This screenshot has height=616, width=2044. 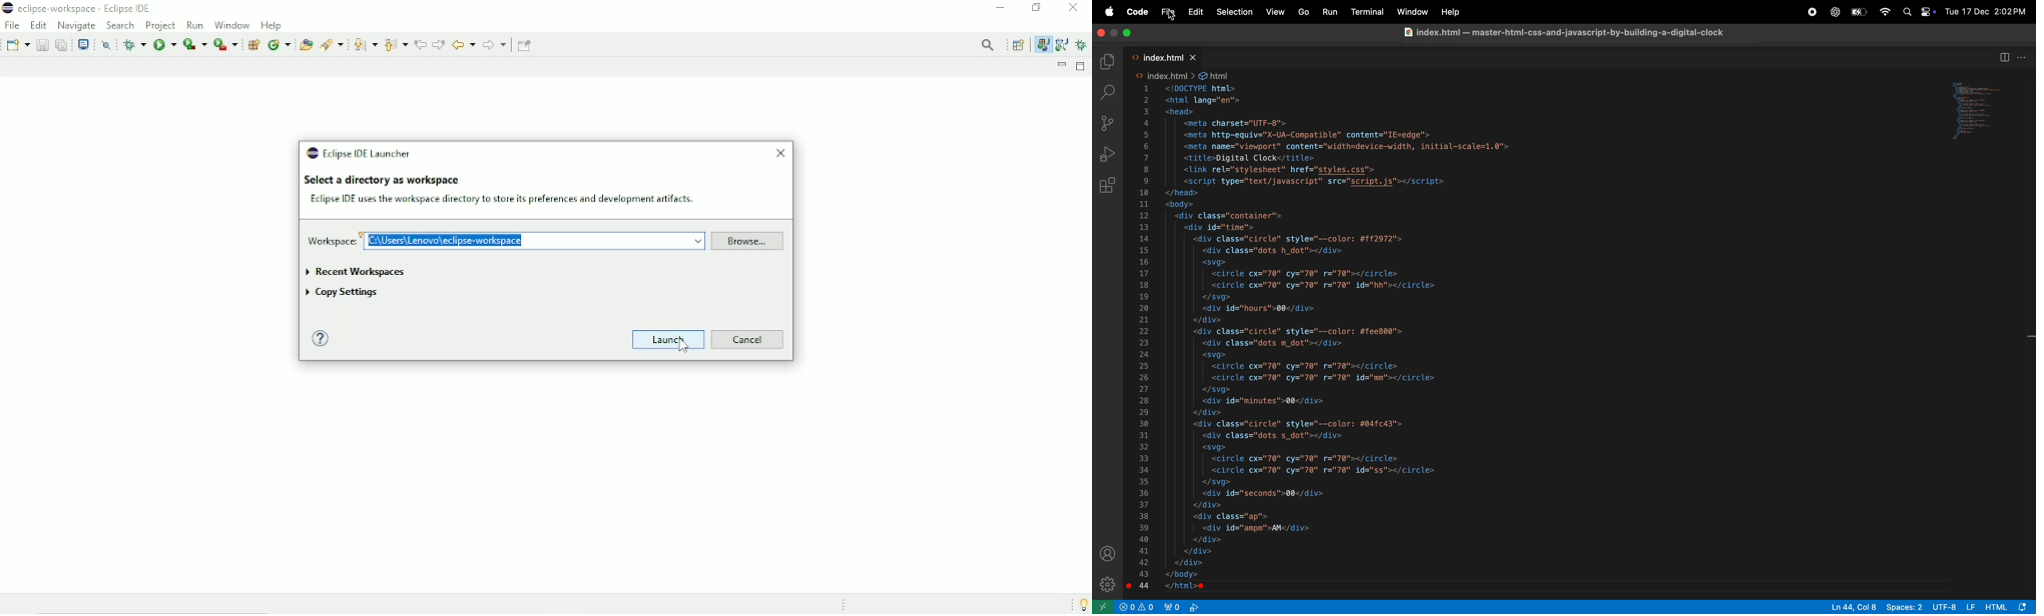 What do you see at coordinates (1954, 607) in the screenshot?
I see `UTF 8 LF` at bounding box center [1954, 607].